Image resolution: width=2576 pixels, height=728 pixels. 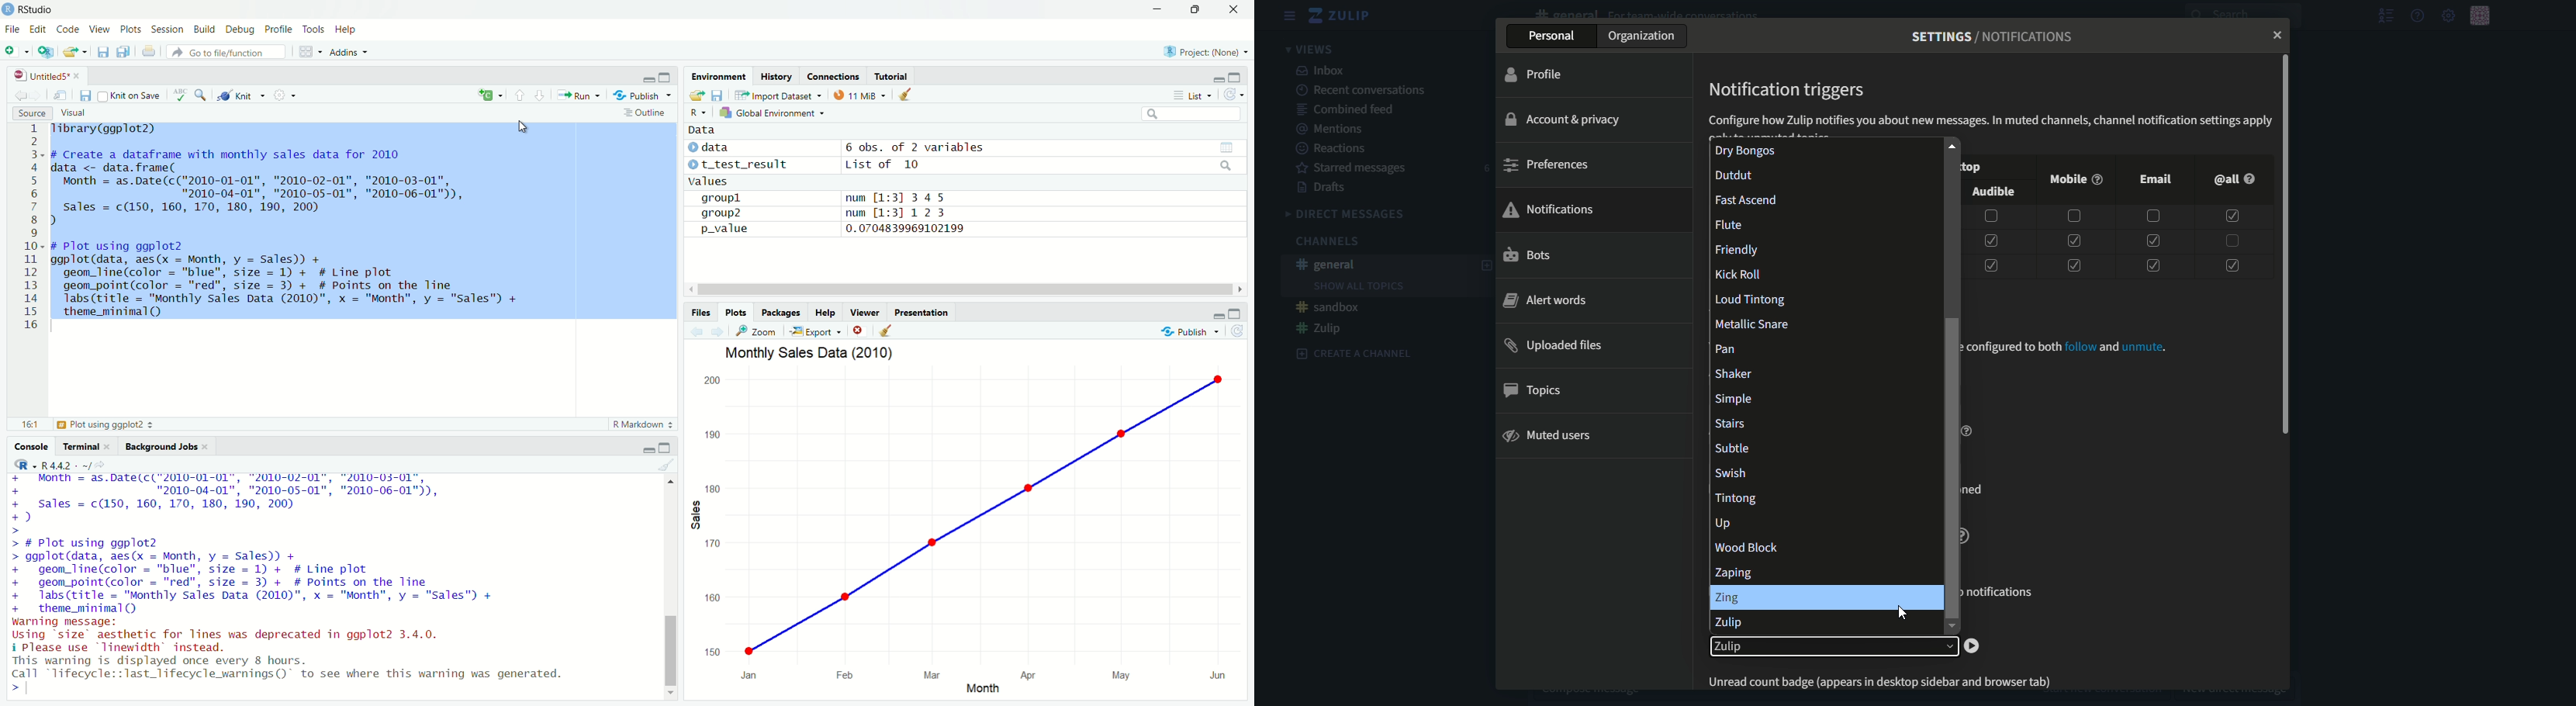 I want to click on Data, so click(x=751, y=129).